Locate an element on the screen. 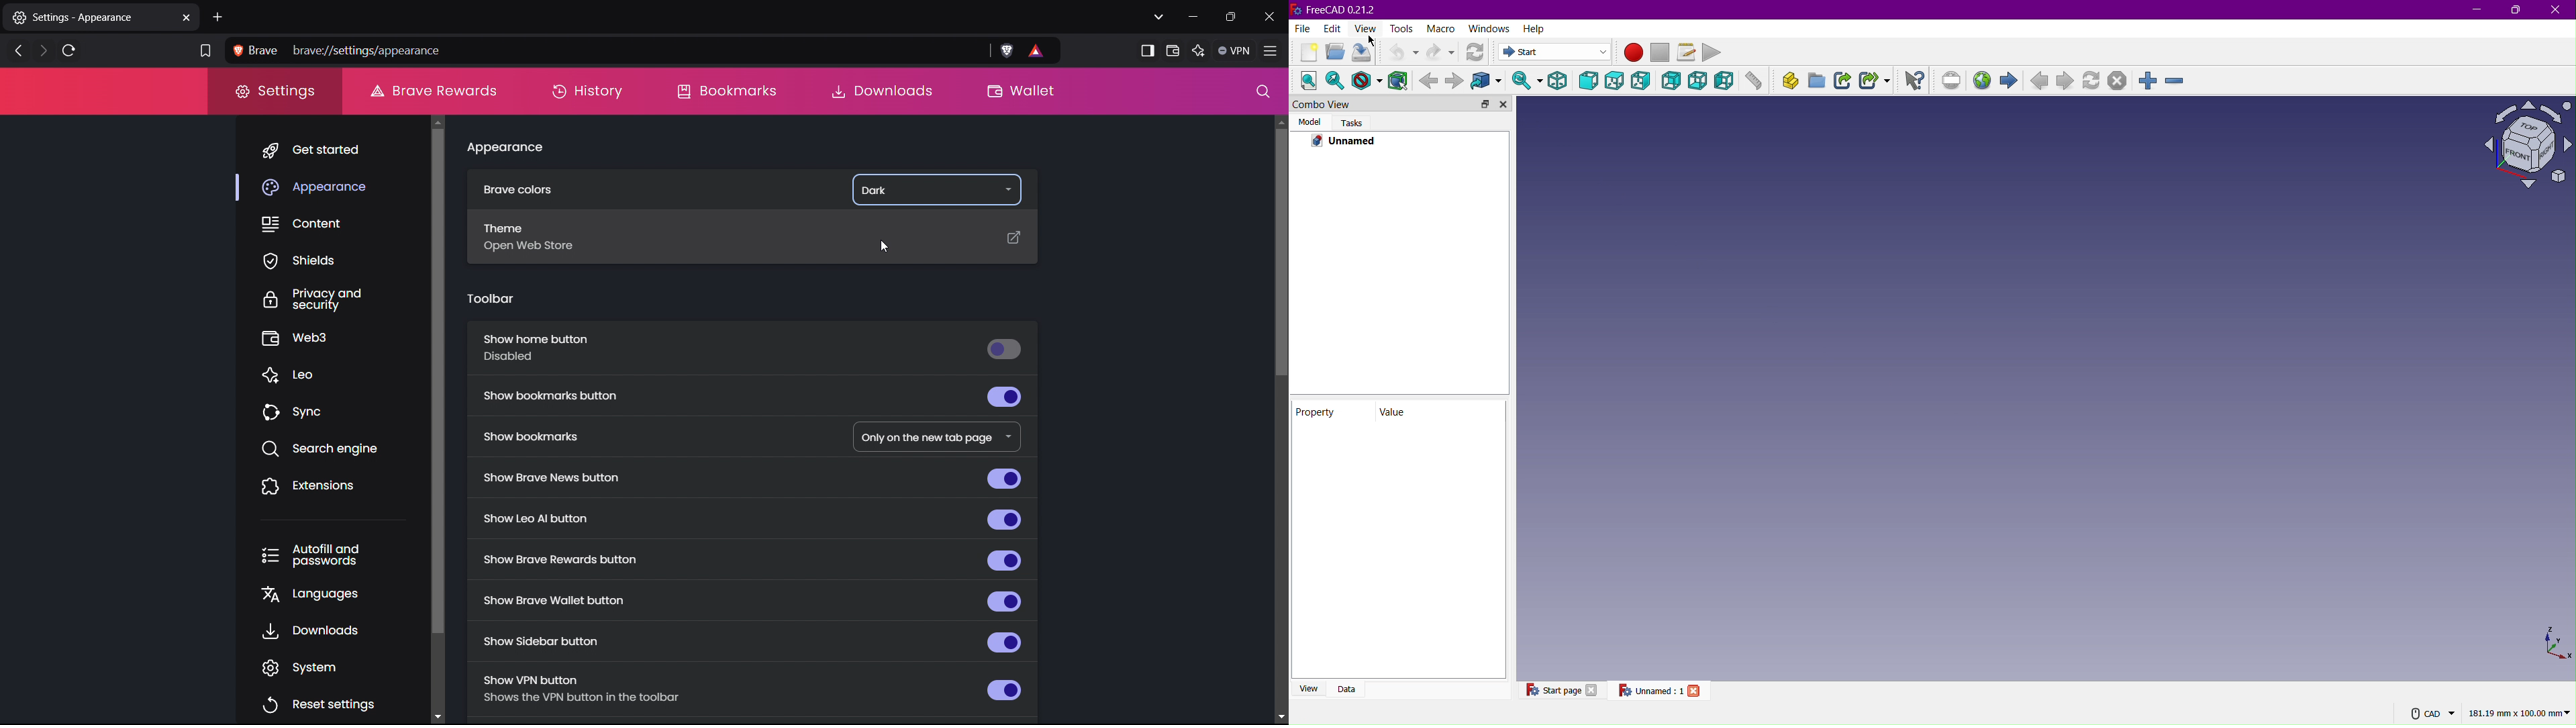 The width and height of the screenshot is (2576, 728). open new tab is located at coordinates (218, 18).